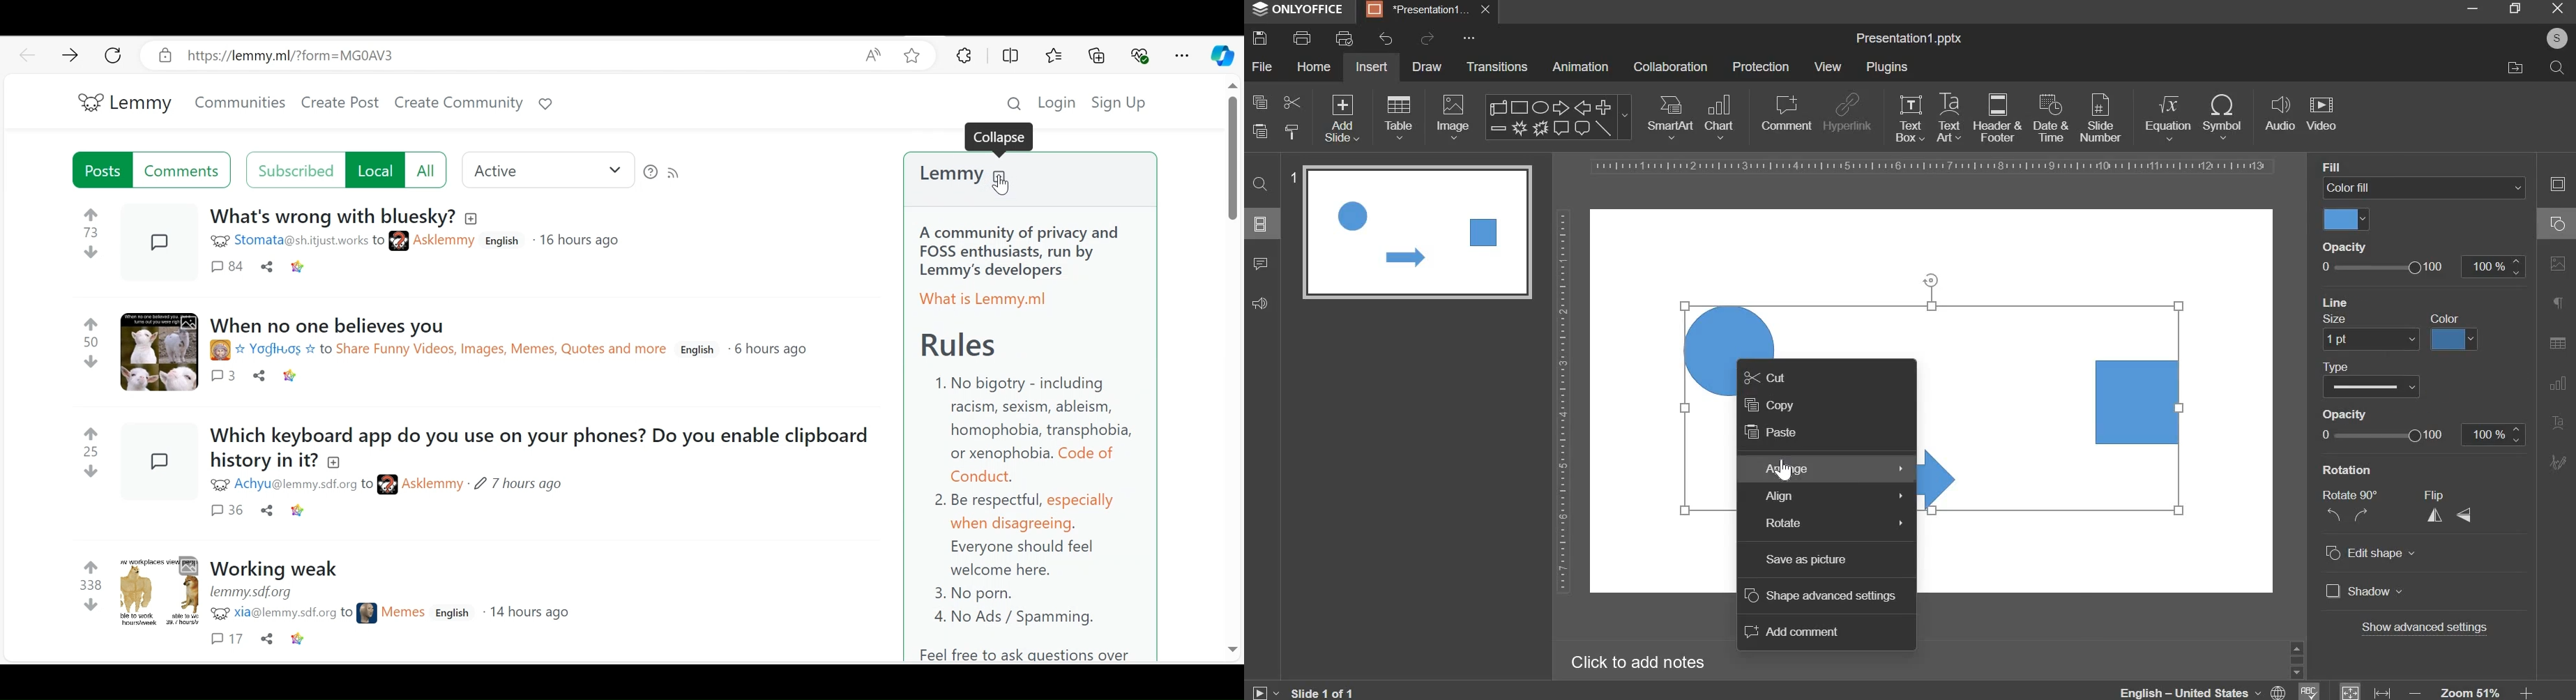 This screenshot has width=2576, height=700. I want to click on Refresh, so click(113, 56).